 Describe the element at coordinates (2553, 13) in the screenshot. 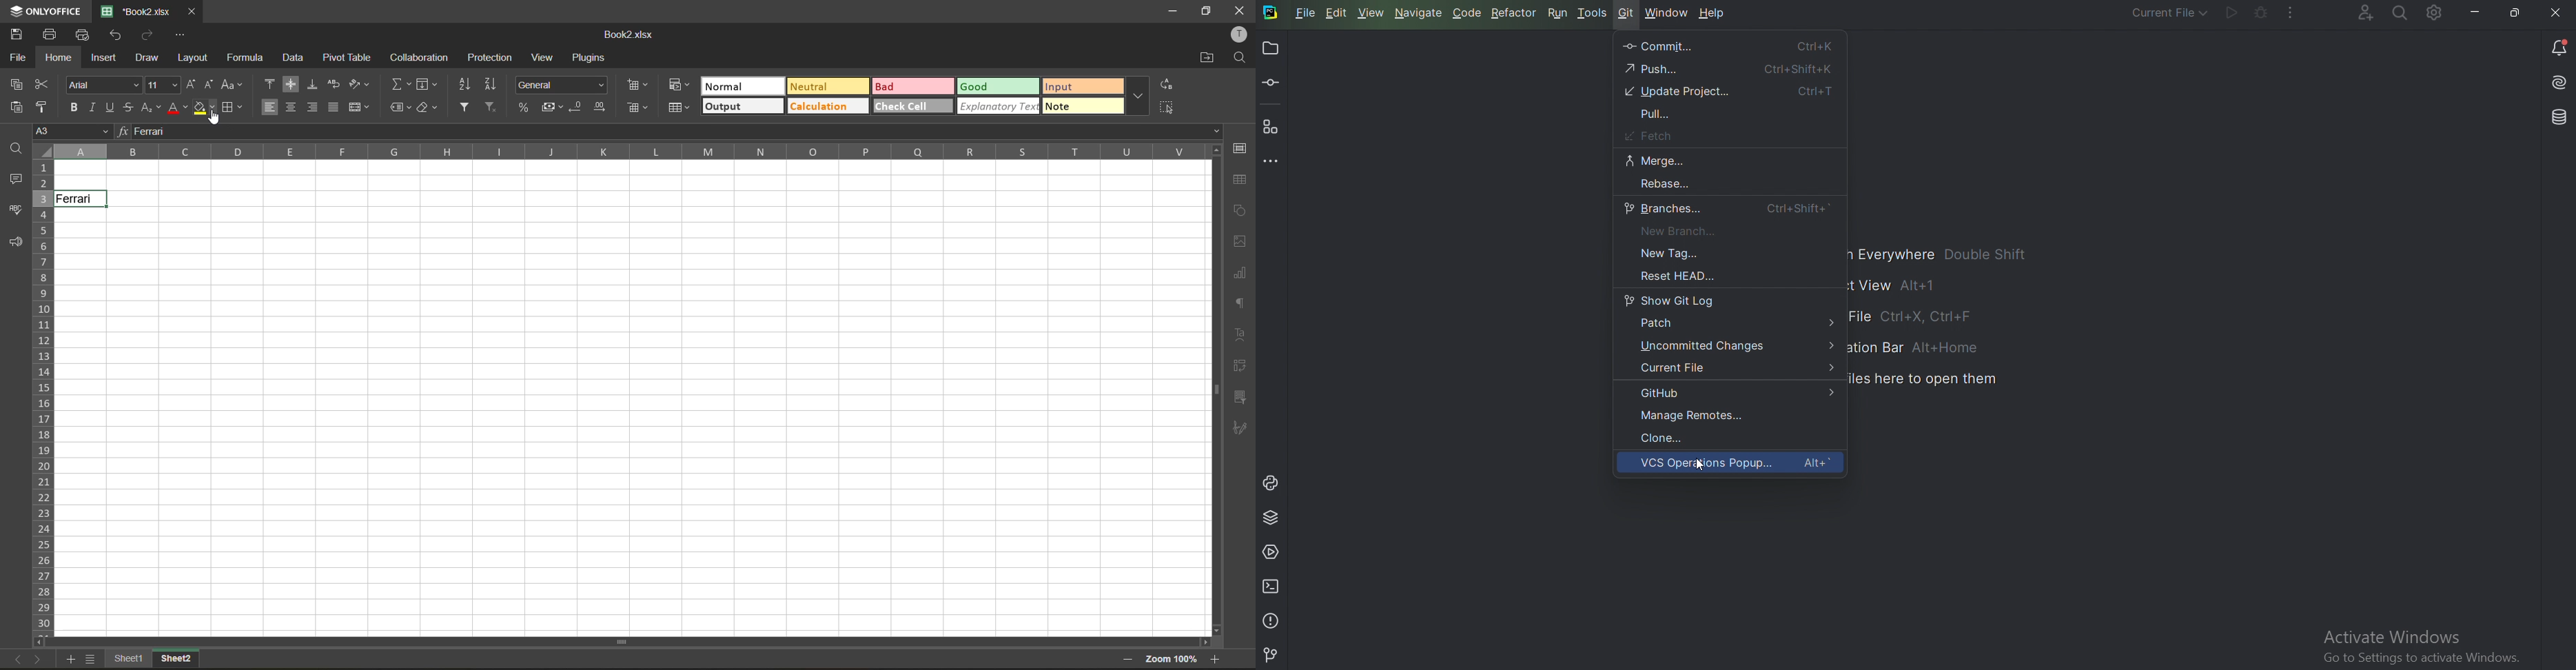

I see `Cross` at that location.